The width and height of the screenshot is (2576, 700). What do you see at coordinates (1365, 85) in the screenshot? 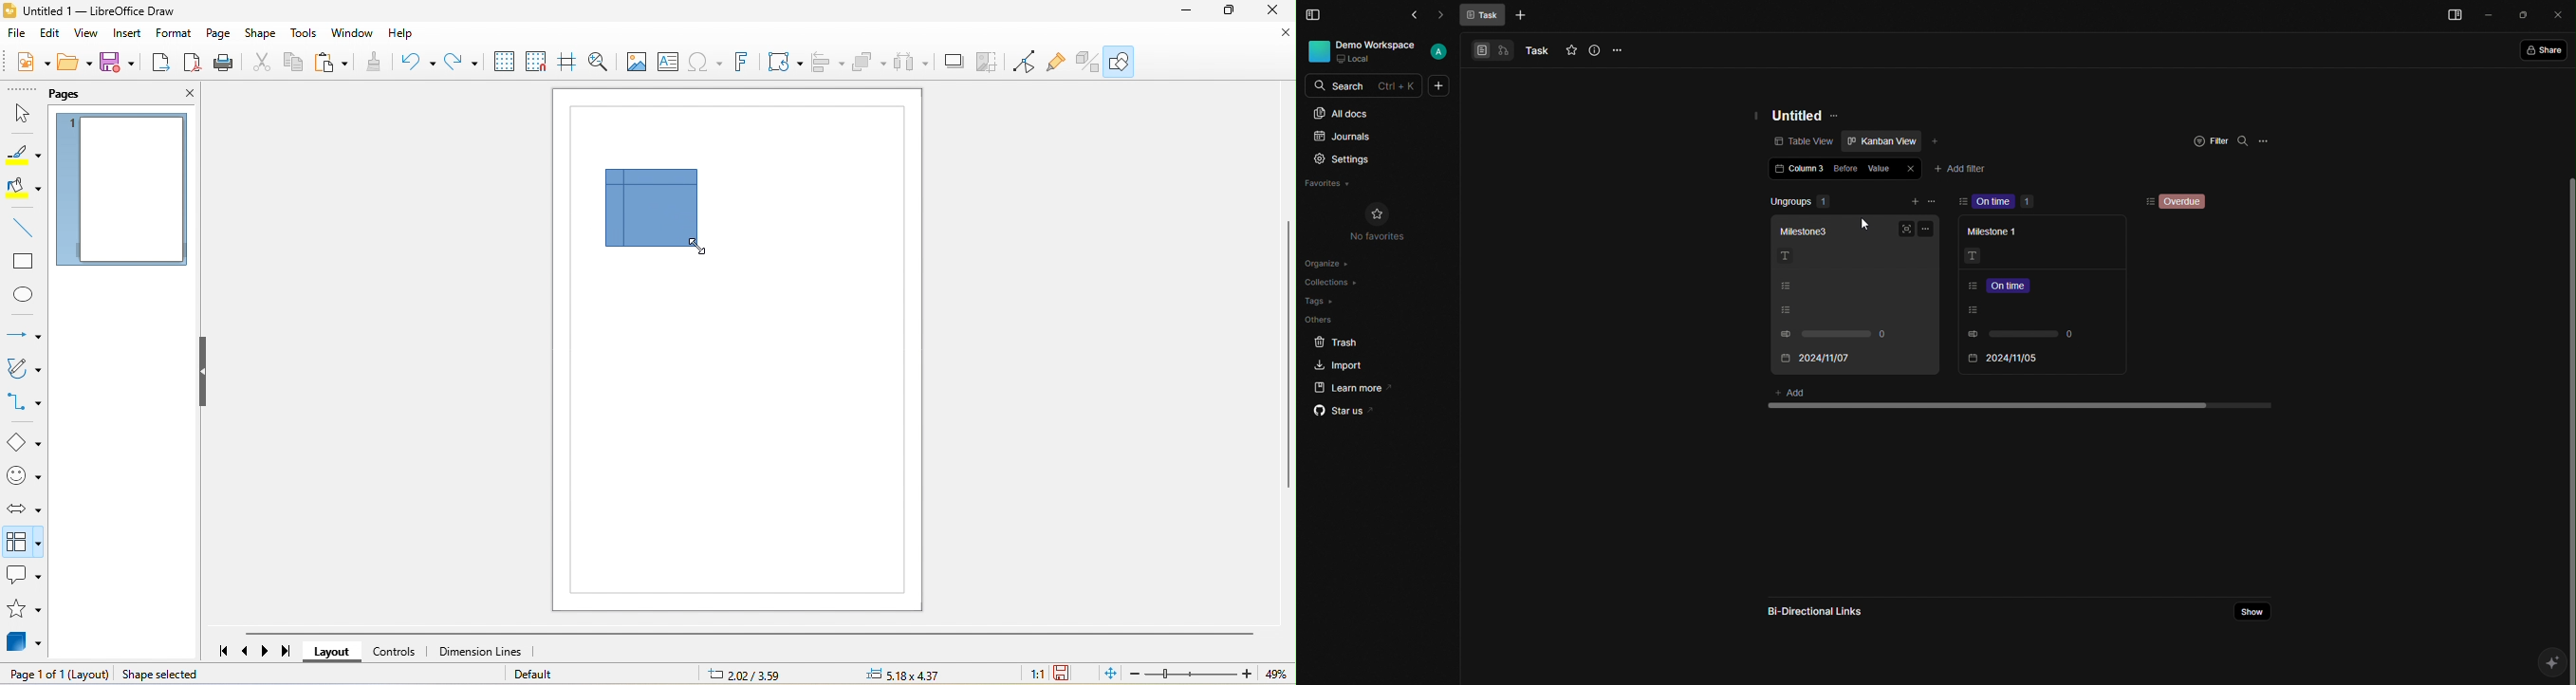
I see `Search` at bounding box center [1365, 85].